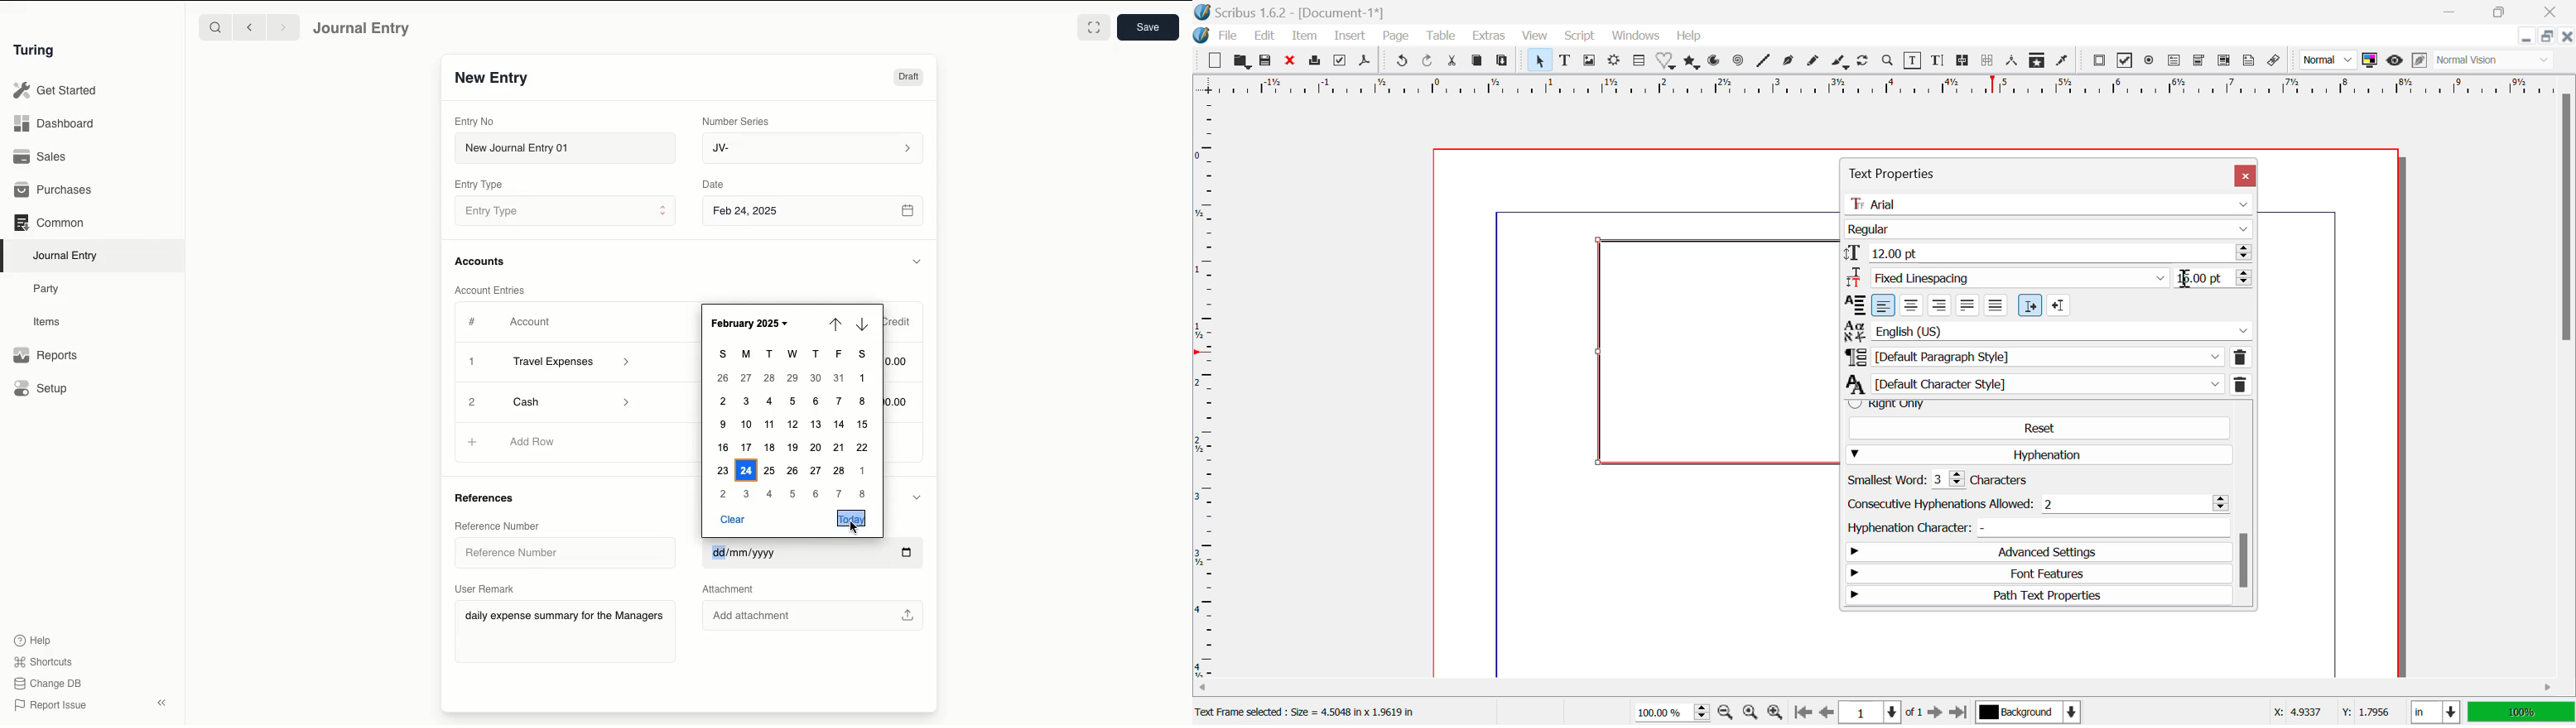 The width and height of the screenshot is (2576, 728). What do you see at coordinates (479, 185) in the screenshot?
I see `Entry Type` at bounding box center [479, 185].